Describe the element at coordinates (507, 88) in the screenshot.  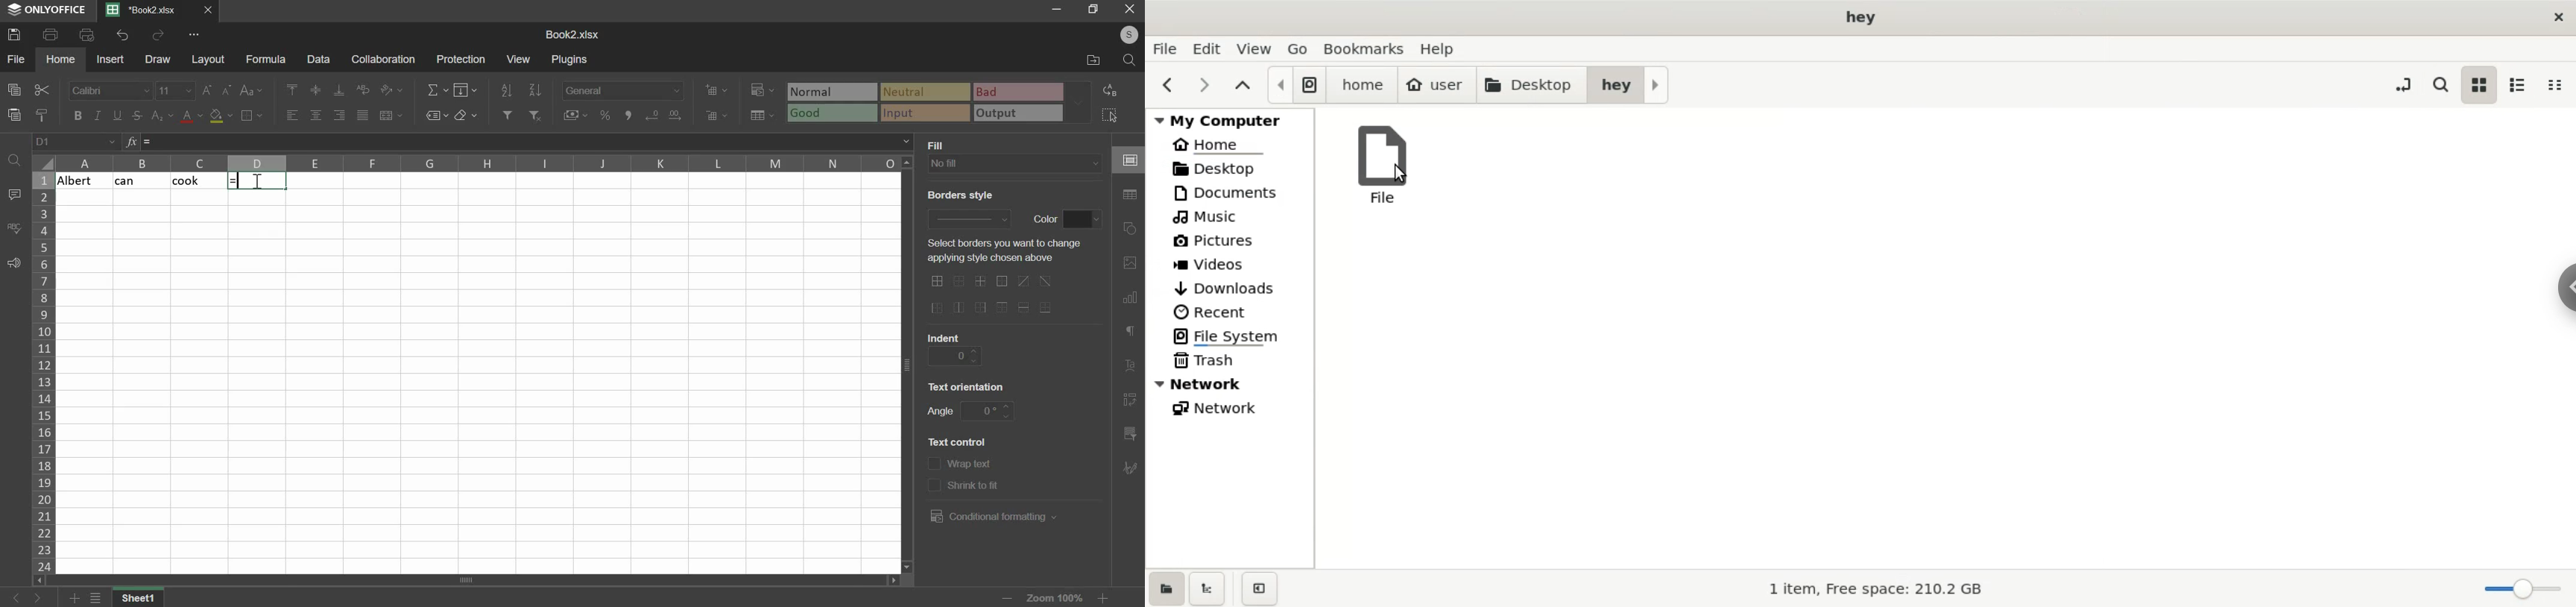
I see `sort ascending` at that location.